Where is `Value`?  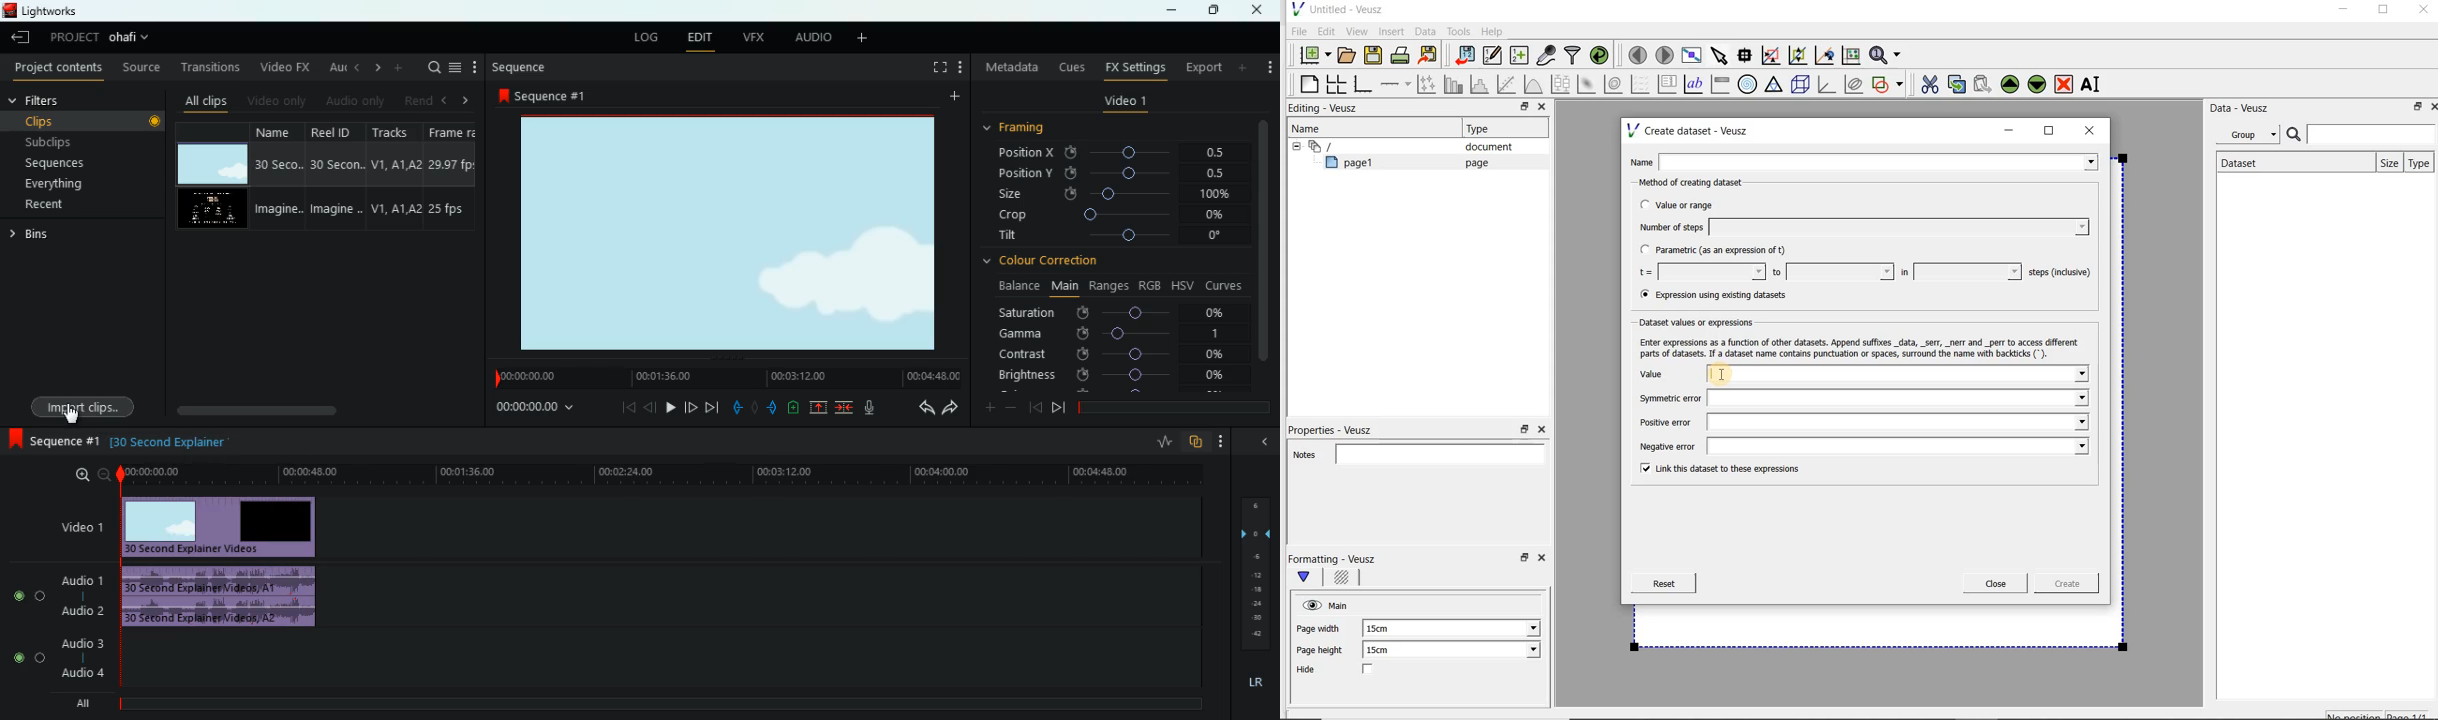
Value is located at coordinates (1863, 375).